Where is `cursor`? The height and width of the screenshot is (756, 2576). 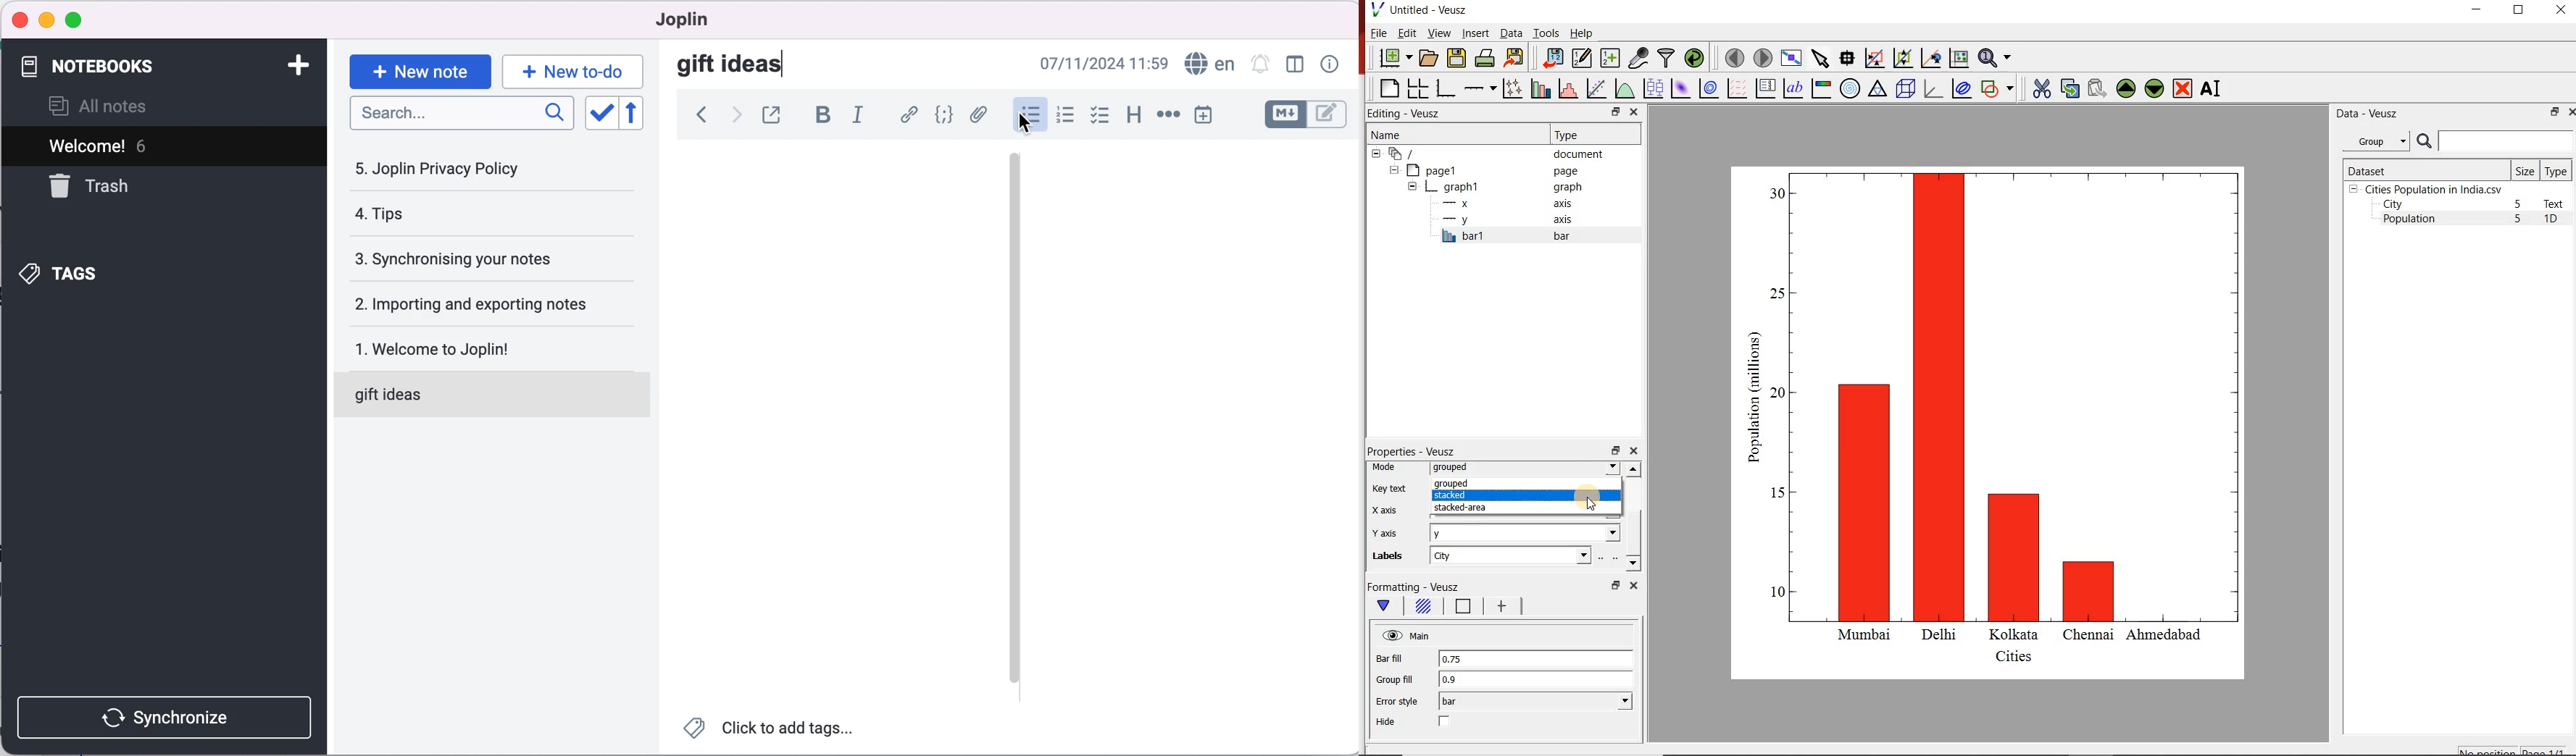
cursor is located at coordinates (1026, 123).